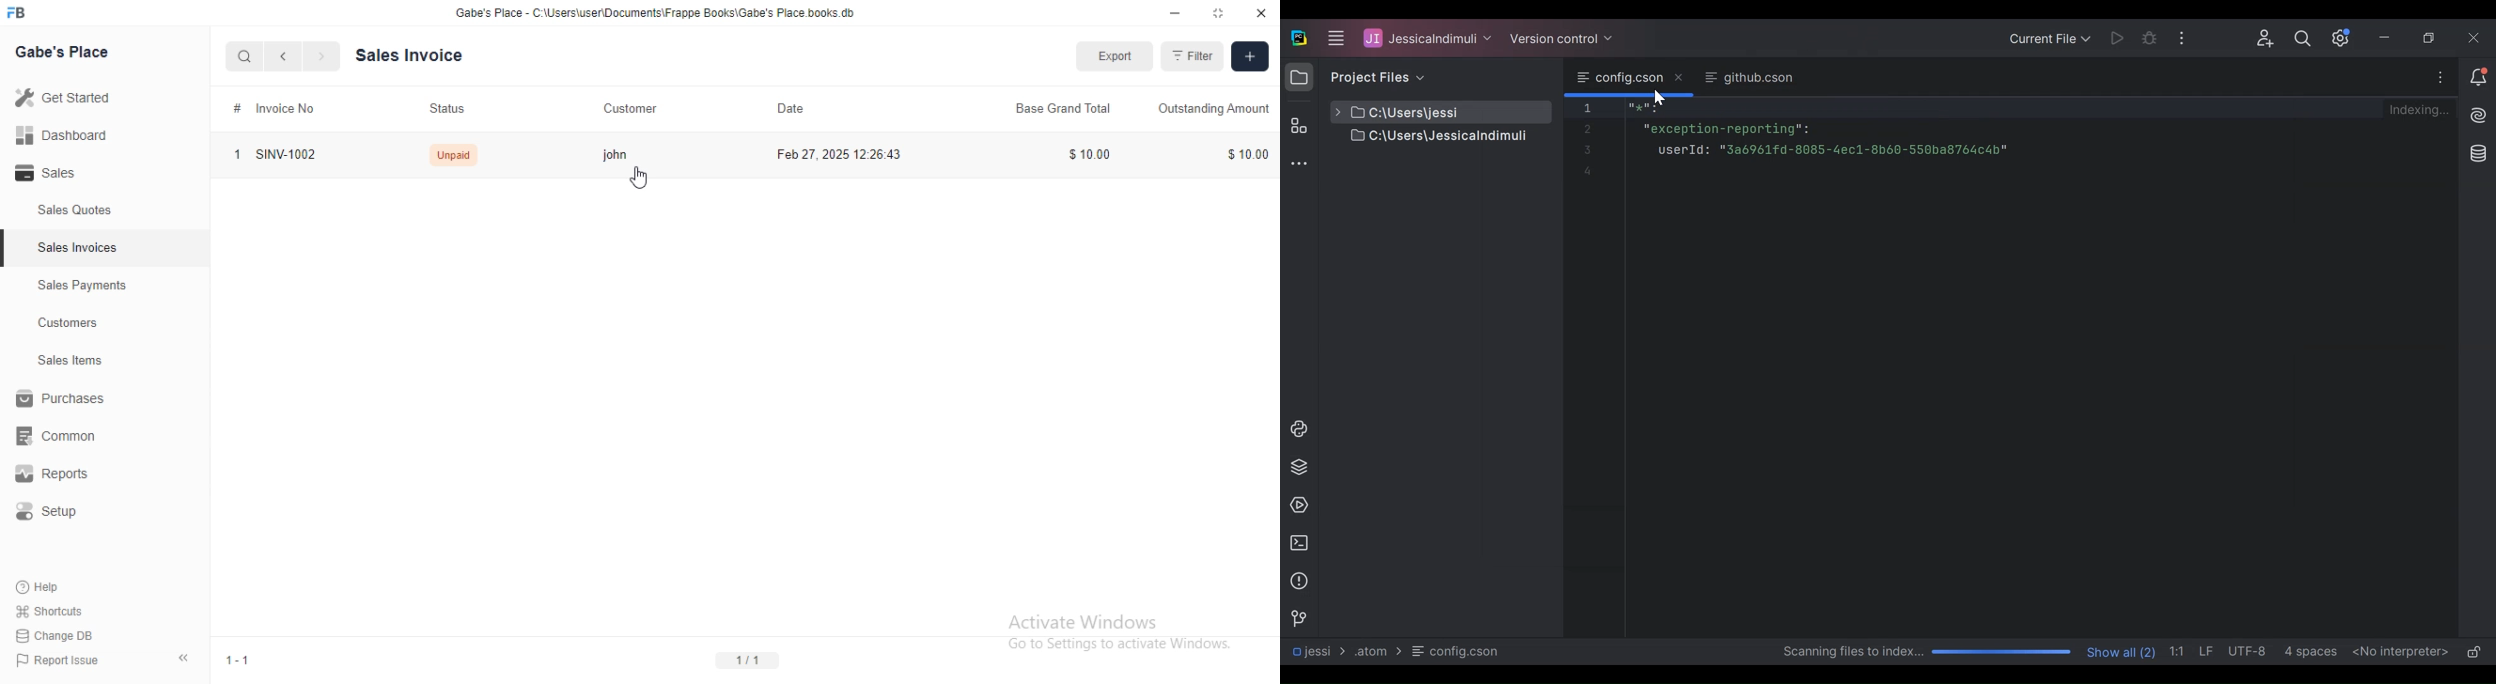  Describe the element at coordinates (69, 360) in the screenshot. I see `sales items` at that location.